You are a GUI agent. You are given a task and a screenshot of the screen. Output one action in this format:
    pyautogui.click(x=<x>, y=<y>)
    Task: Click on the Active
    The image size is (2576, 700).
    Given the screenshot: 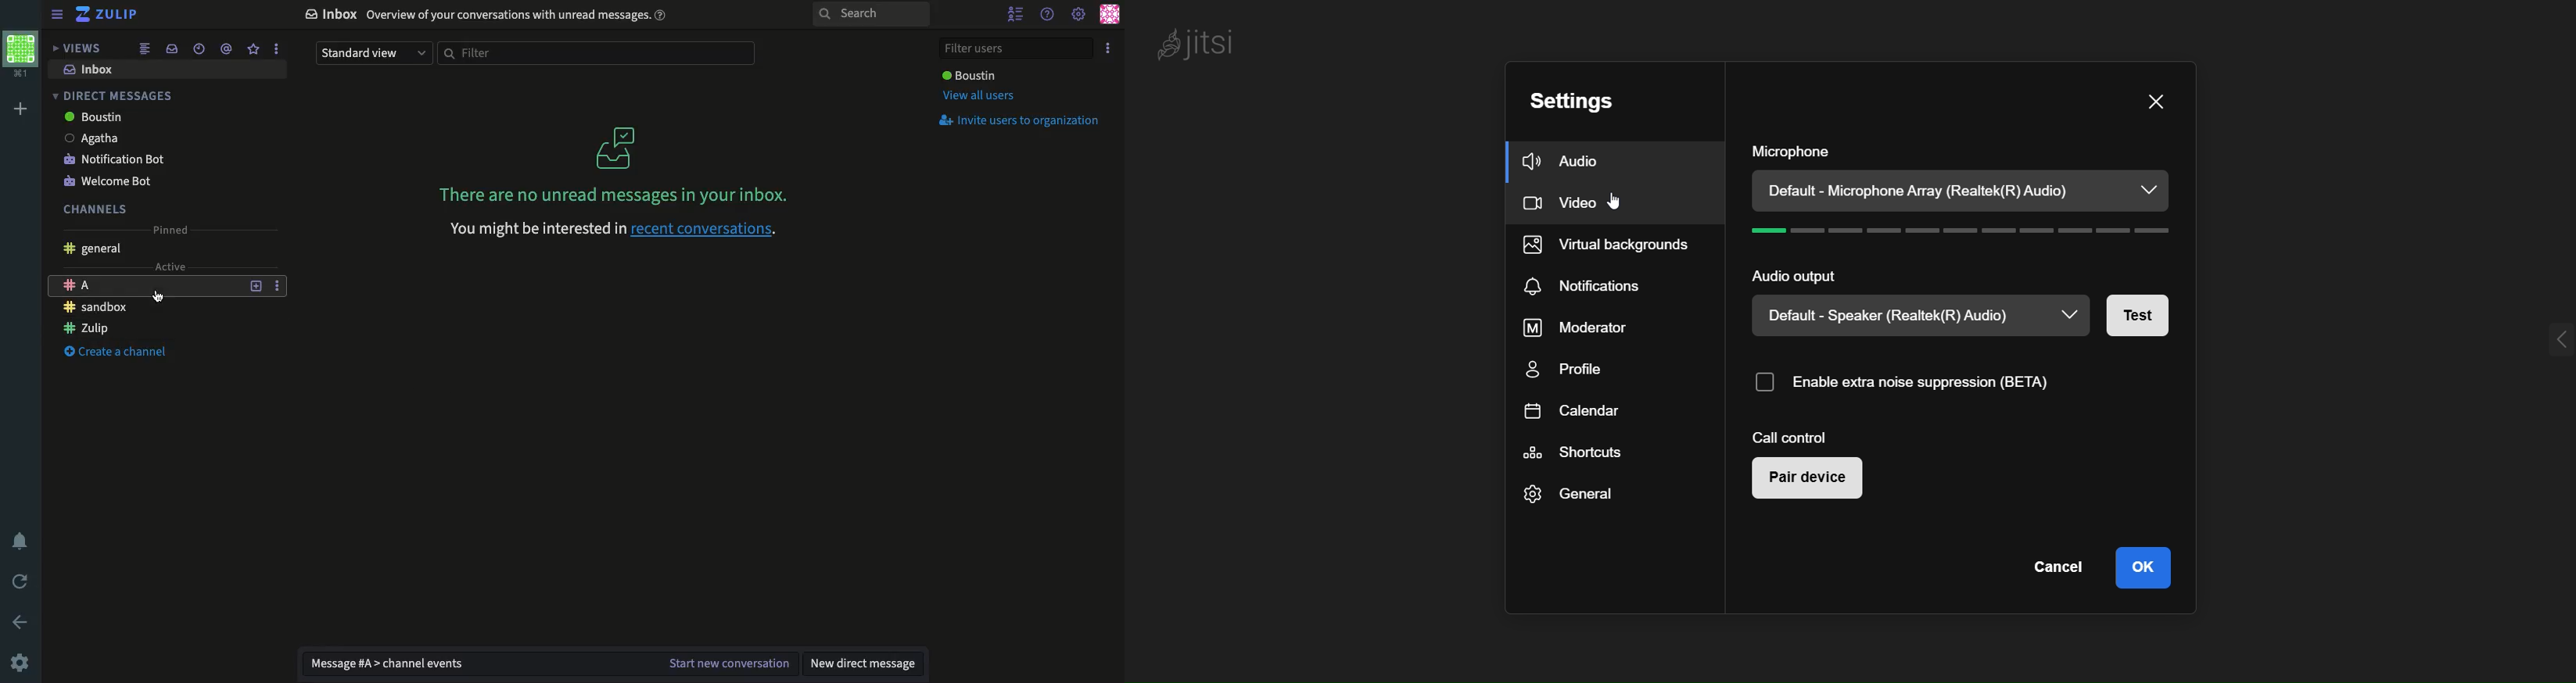 What is the action you would take?
    pyautogui.click(x=164, y=266)
    